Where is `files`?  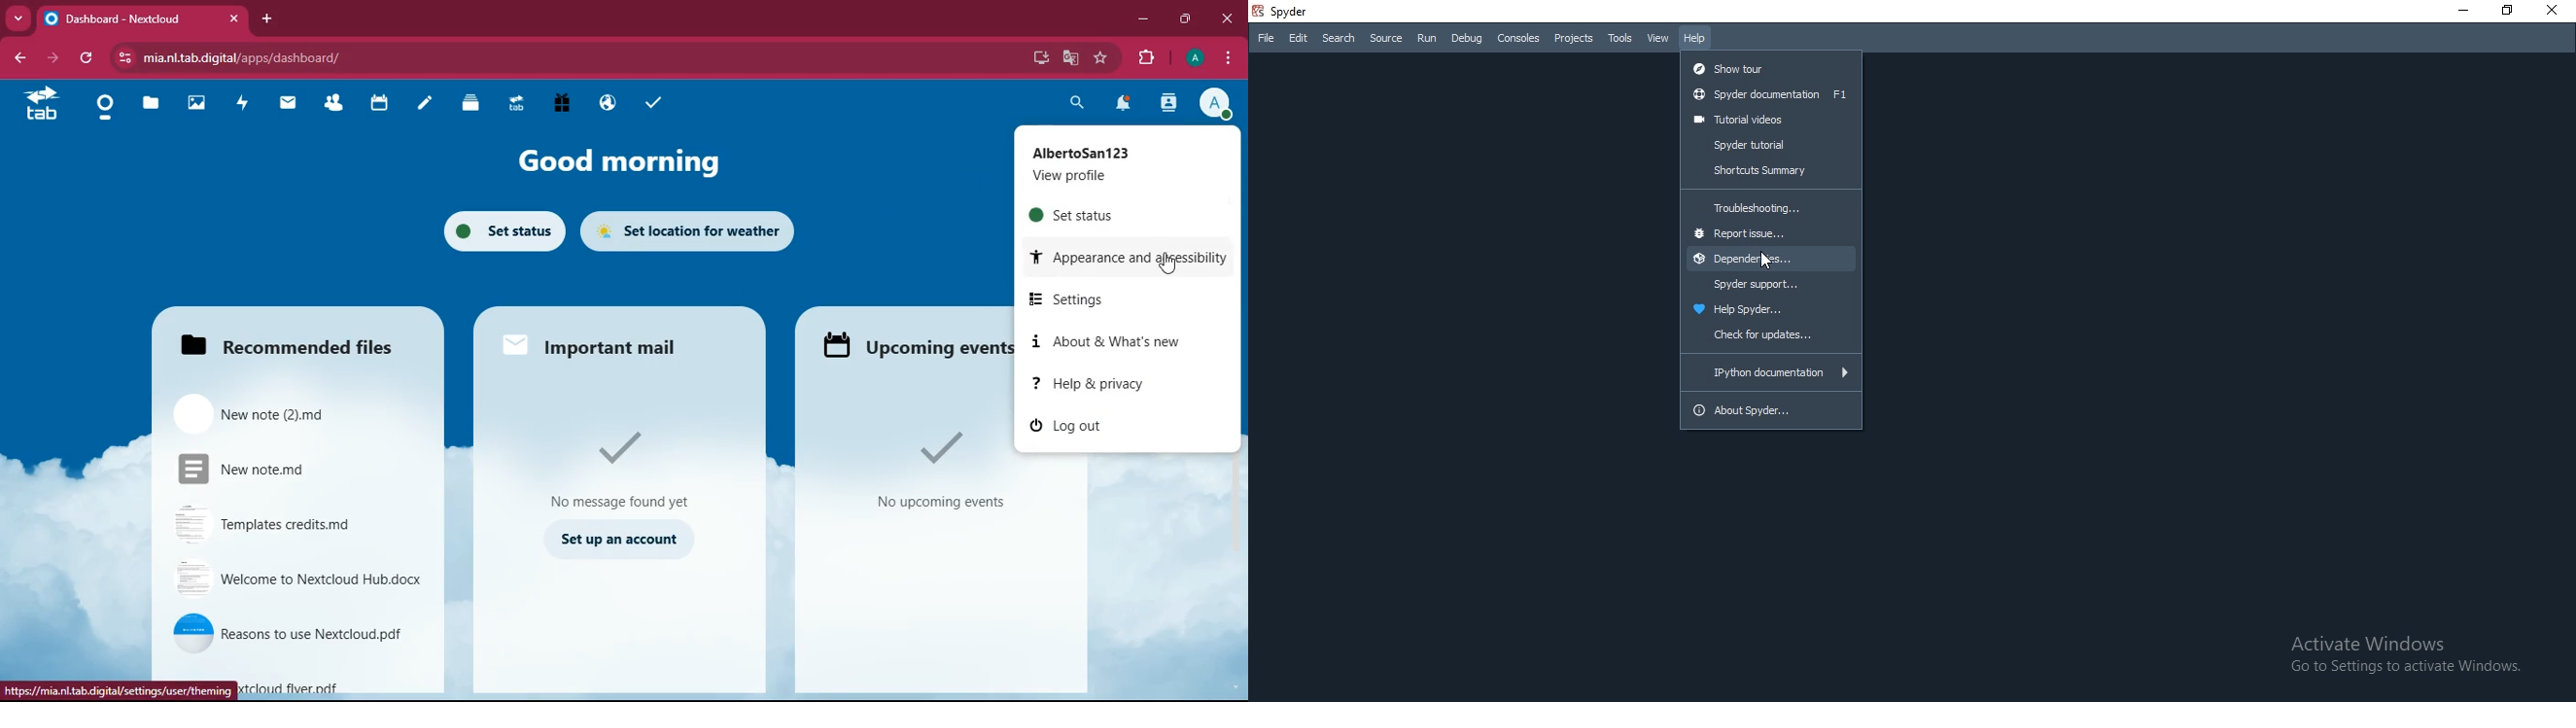 files is located at coordinates (291, 340).